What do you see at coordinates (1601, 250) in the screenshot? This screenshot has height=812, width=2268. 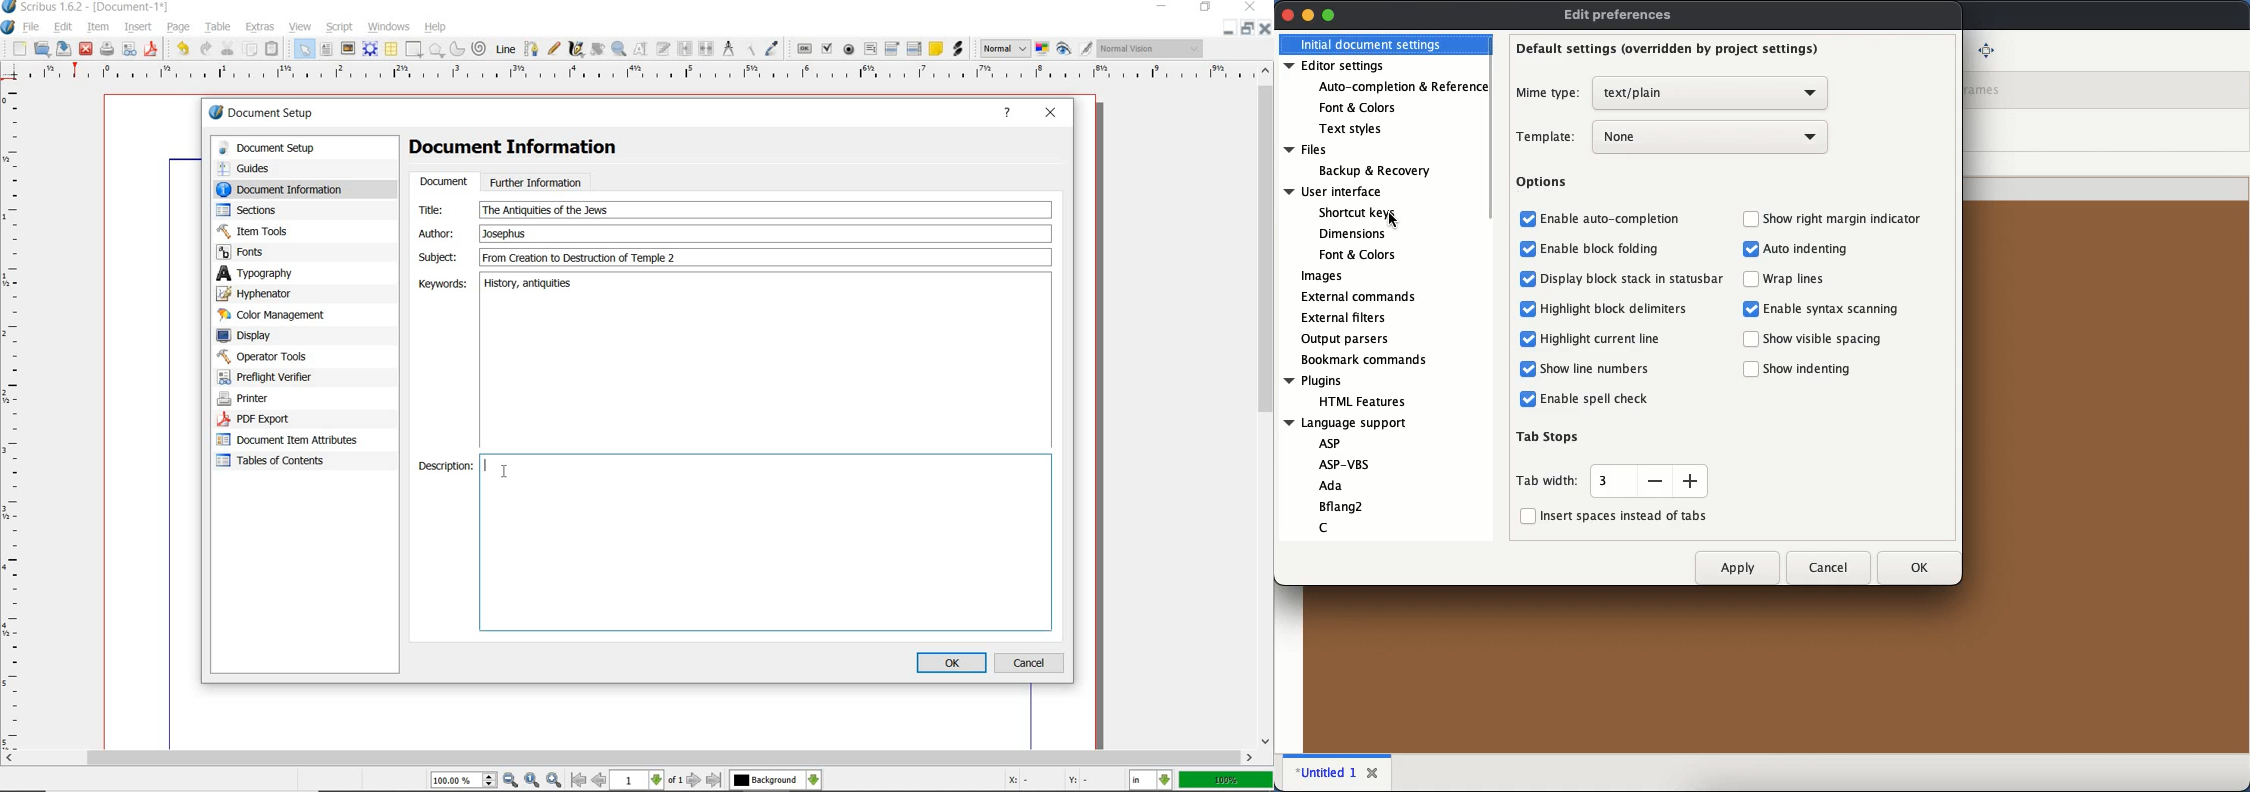 I see `Enable block folding` at bounding box center [1601, 250].